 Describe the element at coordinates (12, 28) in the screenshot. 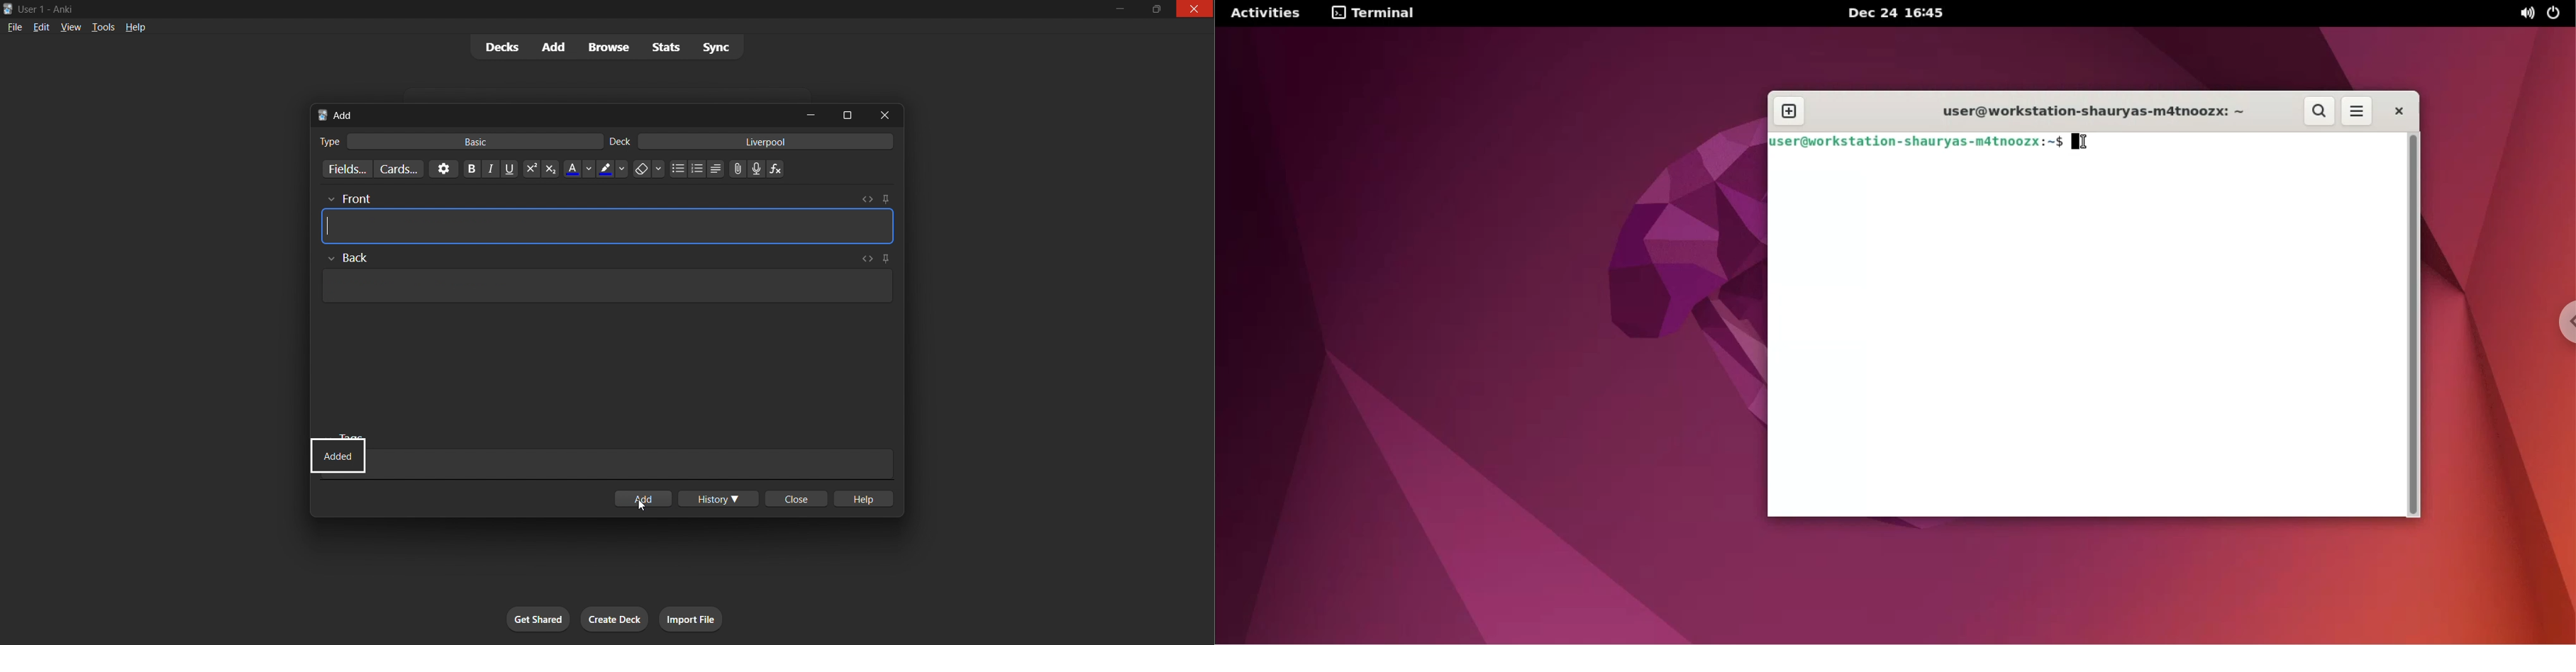

I see `file` at that location.